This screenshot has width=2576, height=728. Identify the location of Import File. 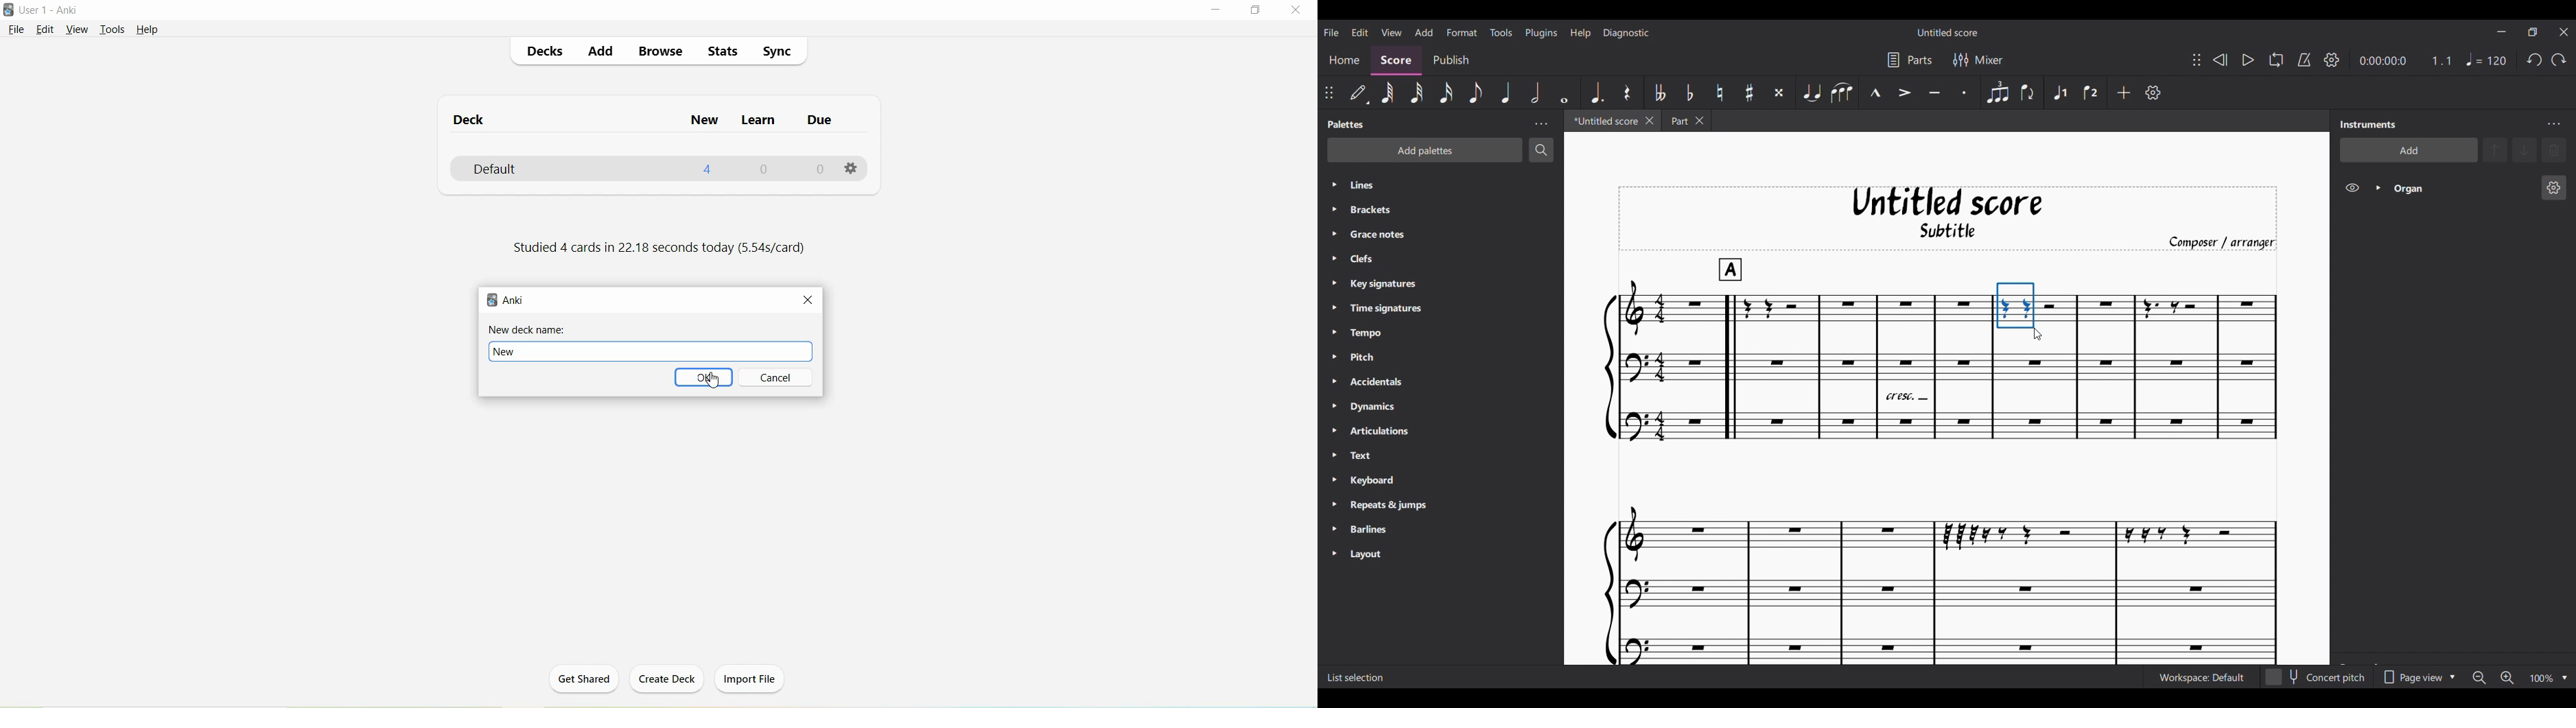
(751, 678).